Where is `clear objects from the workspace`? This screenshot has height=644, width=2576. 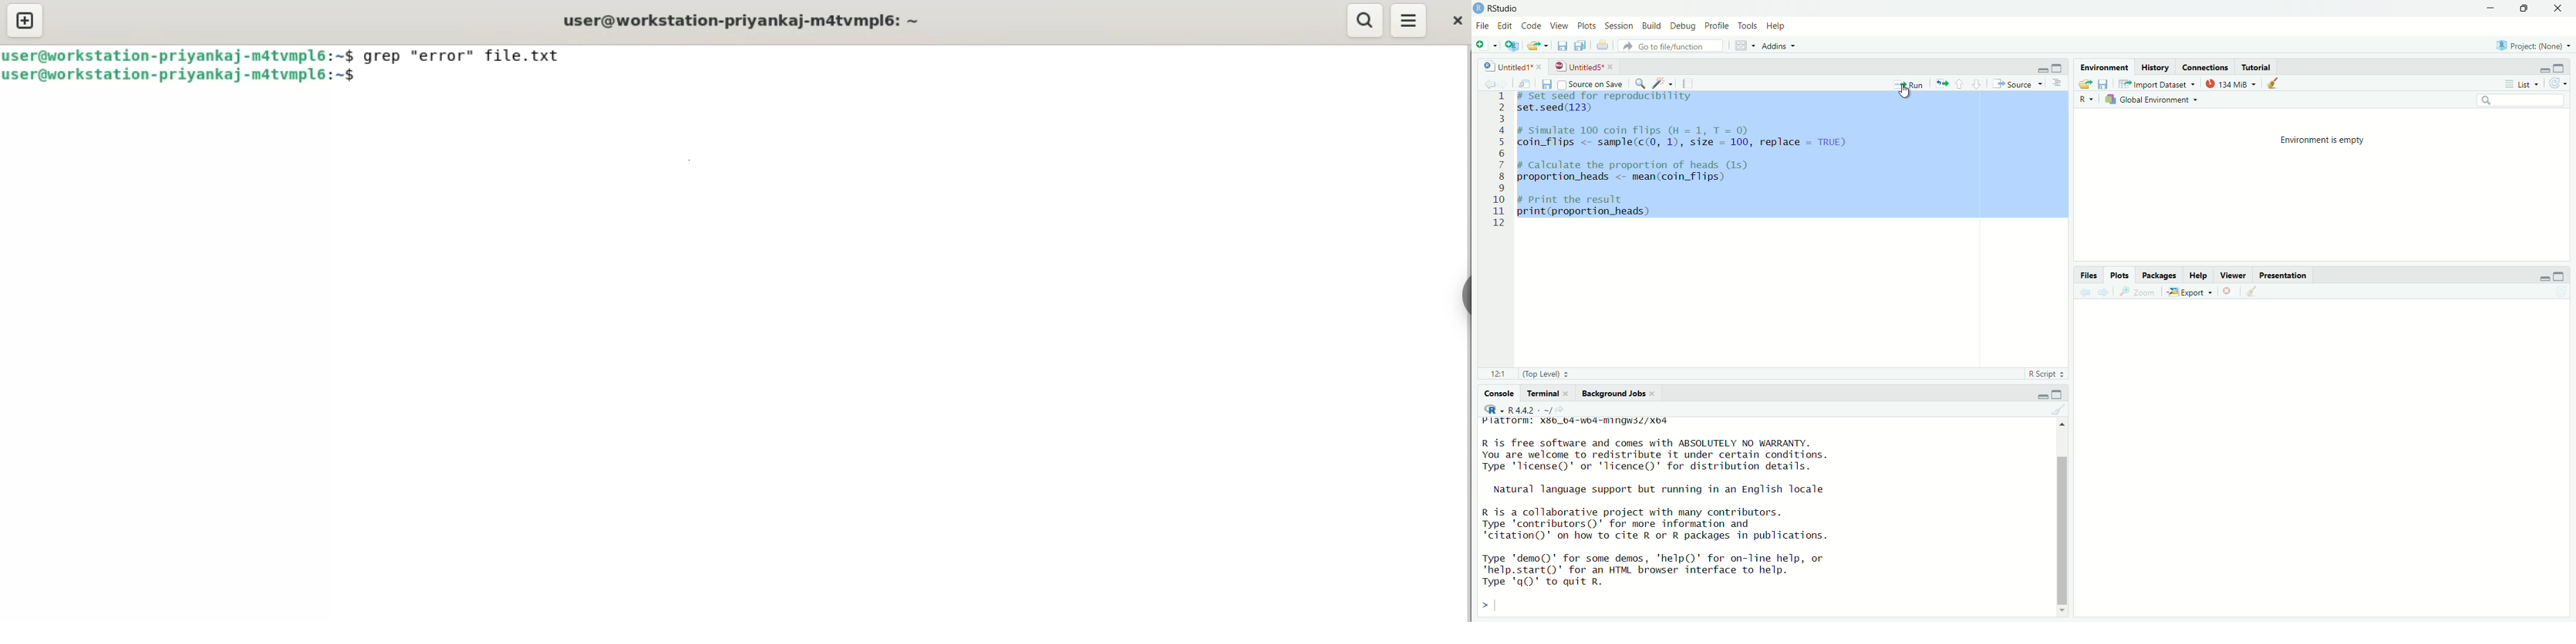 clear objects from the workspace is located at coordinates (2276, 84).